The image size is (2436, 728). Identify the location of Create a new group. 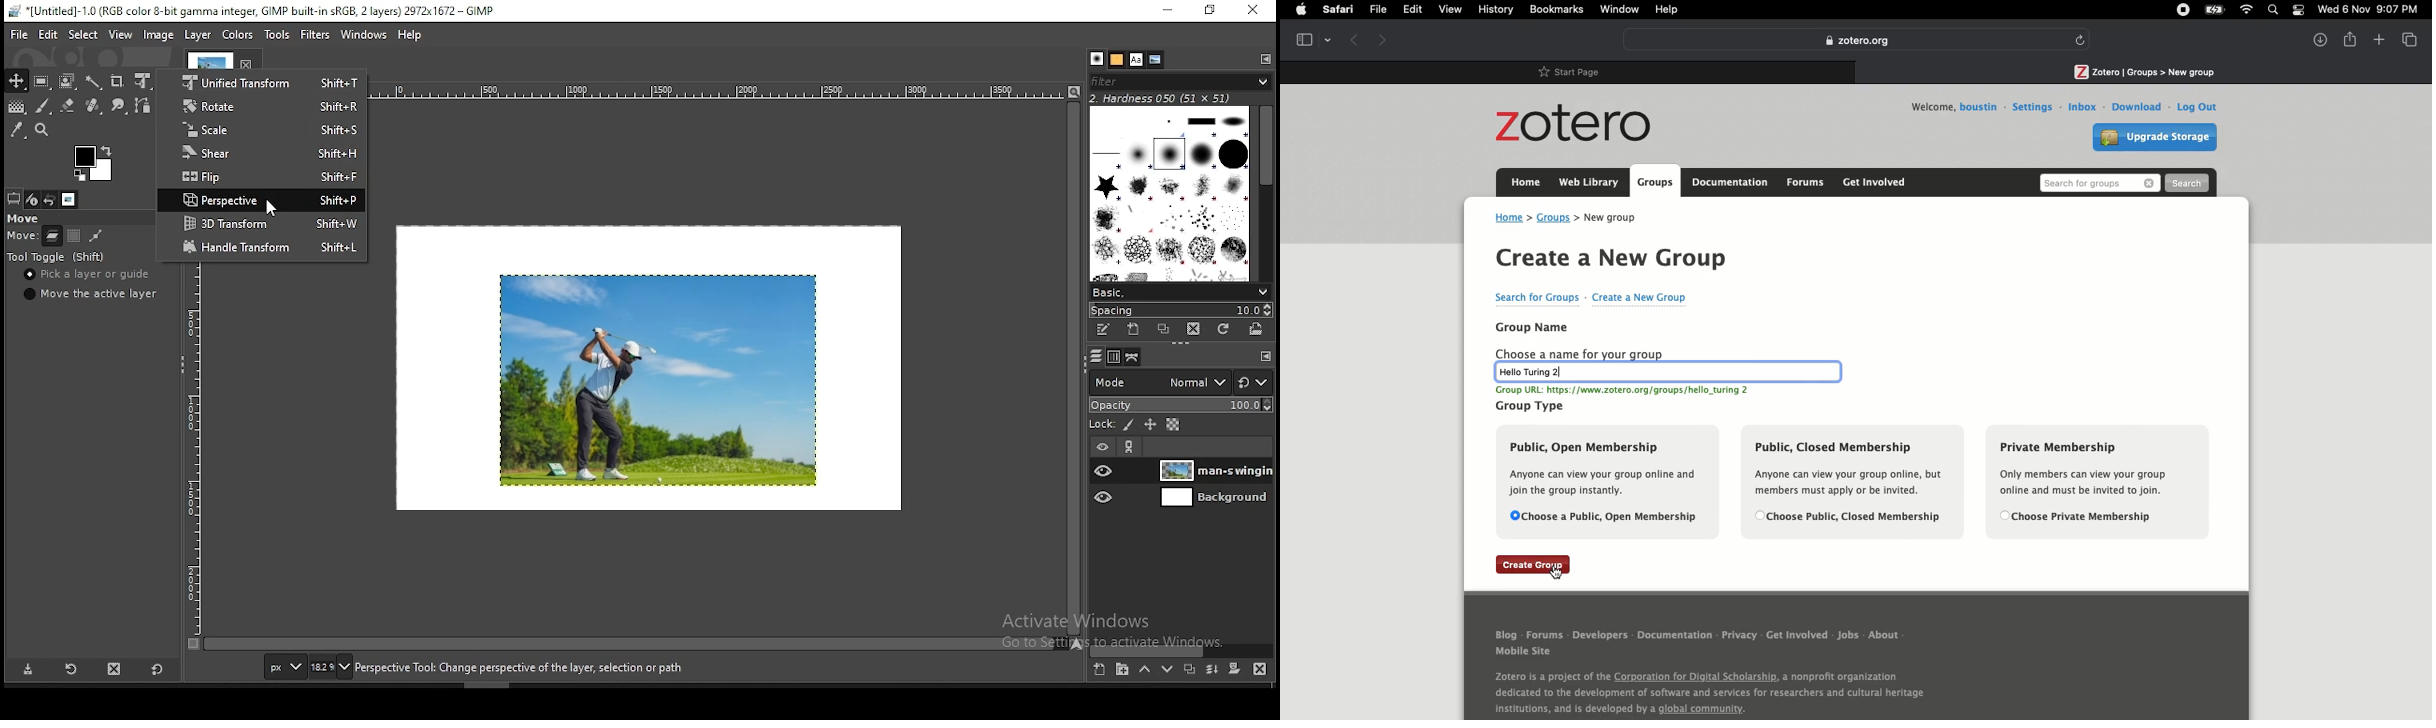
(1640, 297).